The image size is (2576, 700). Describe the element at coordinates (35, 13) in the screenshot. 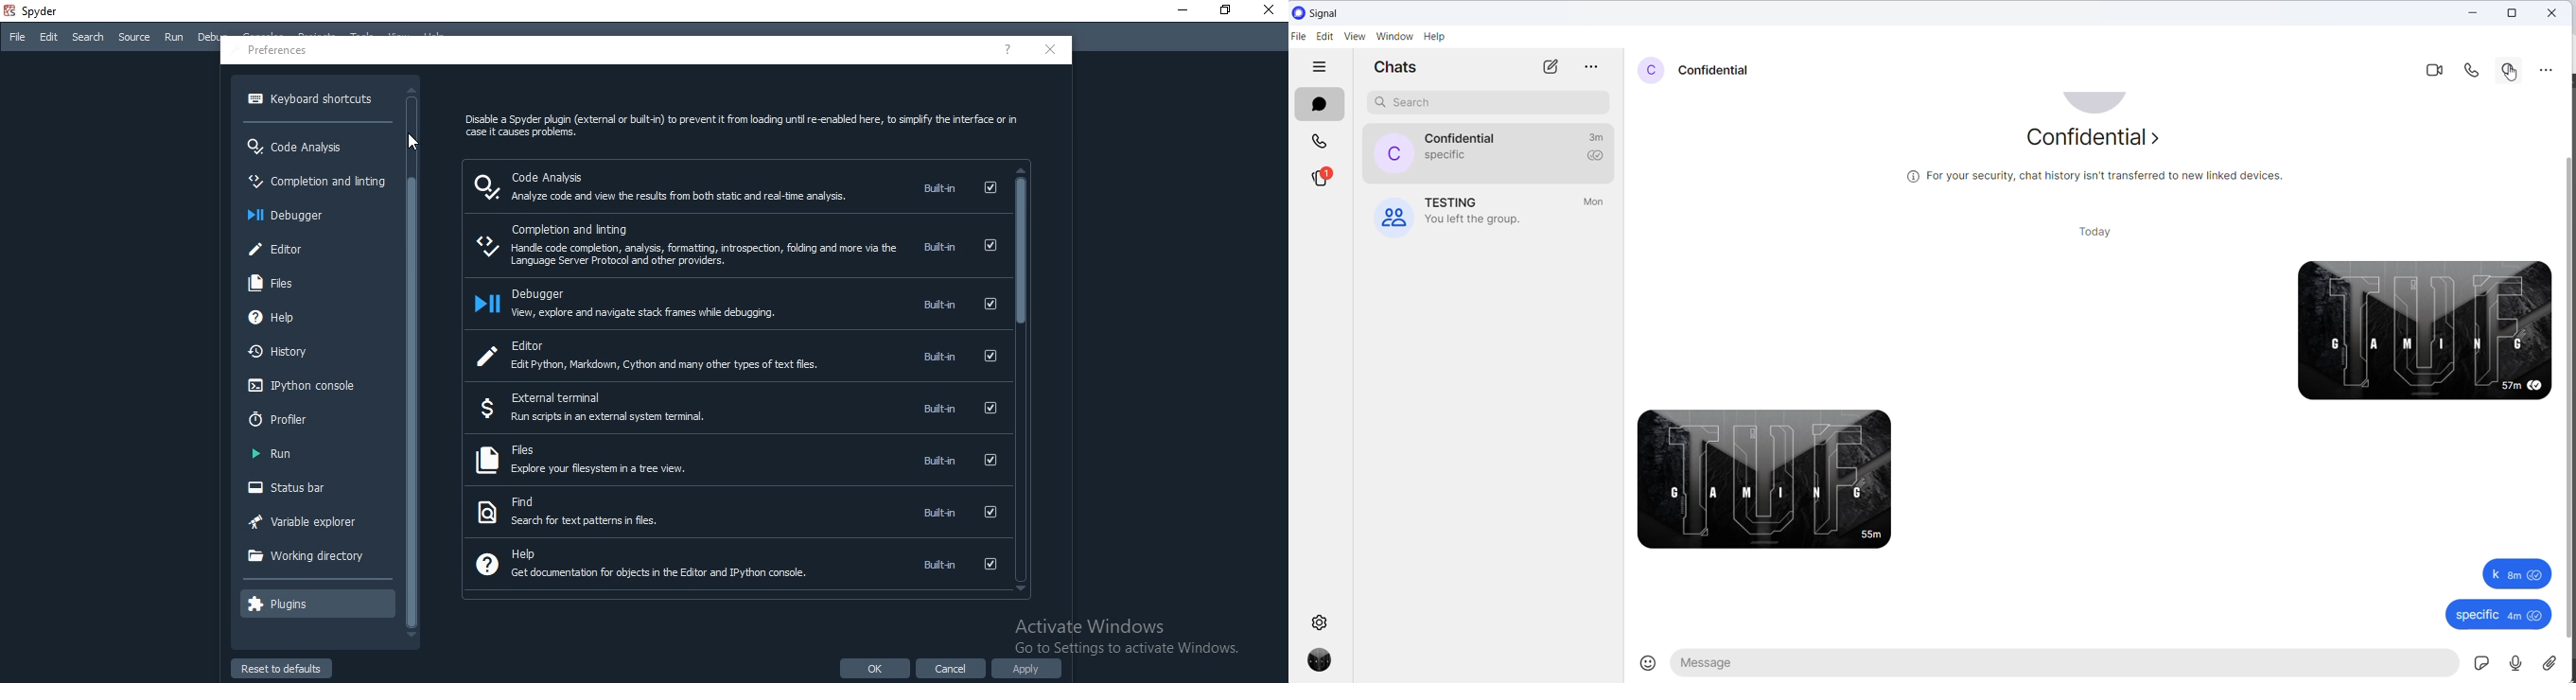

I see `spyder ` at that location.